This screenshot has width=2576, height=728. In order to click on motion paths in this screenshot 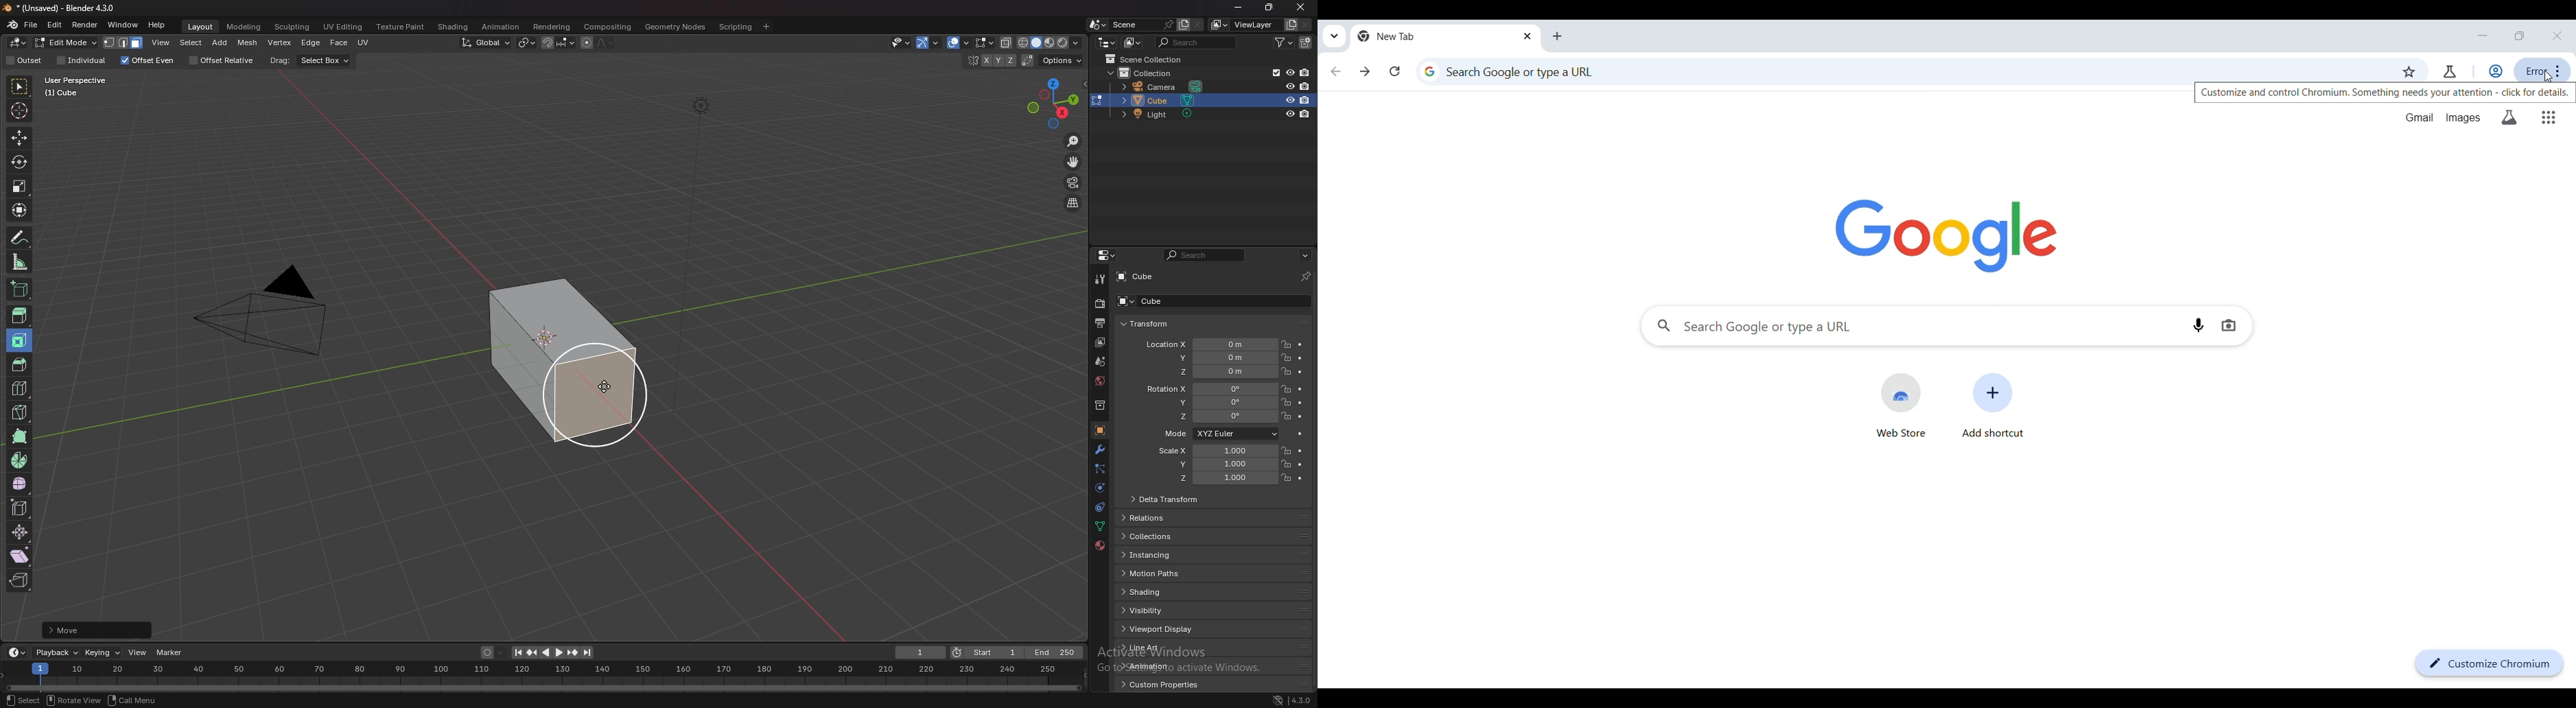, I will do `click(1163, 573)`.